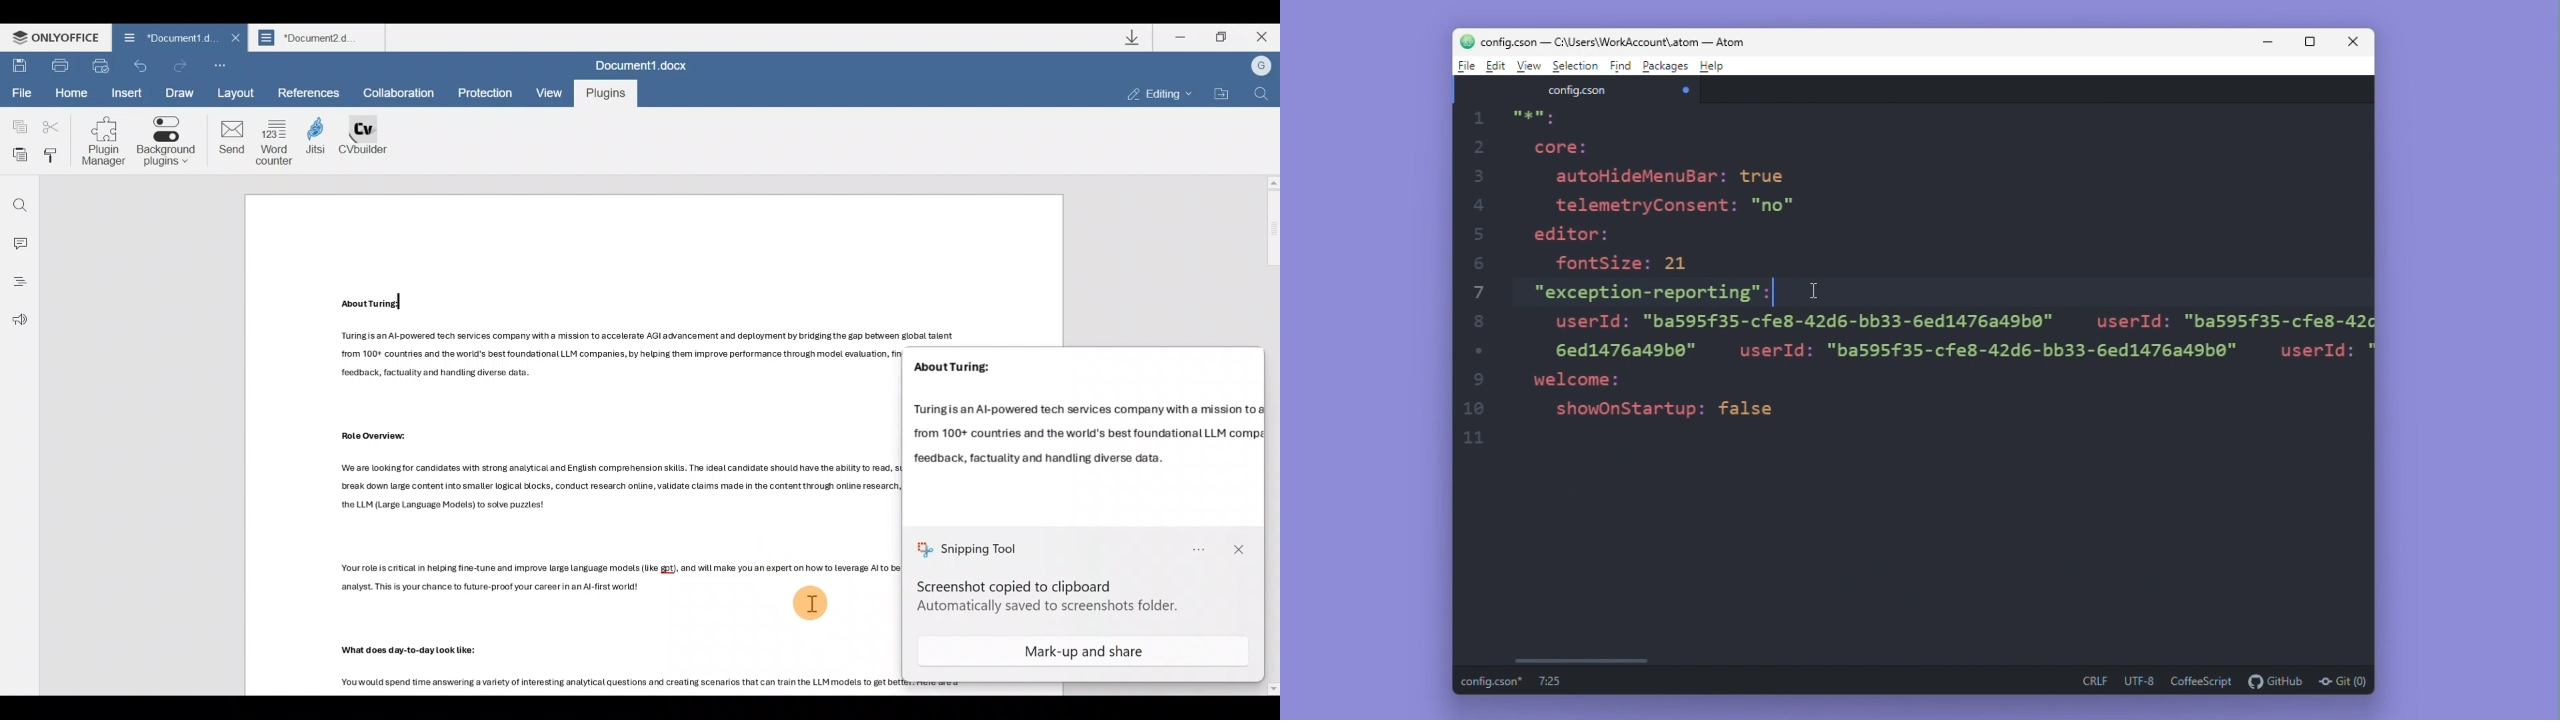  Describe the element at coordinates (124, 93) in the screenshot. I see `Insert` at that location.